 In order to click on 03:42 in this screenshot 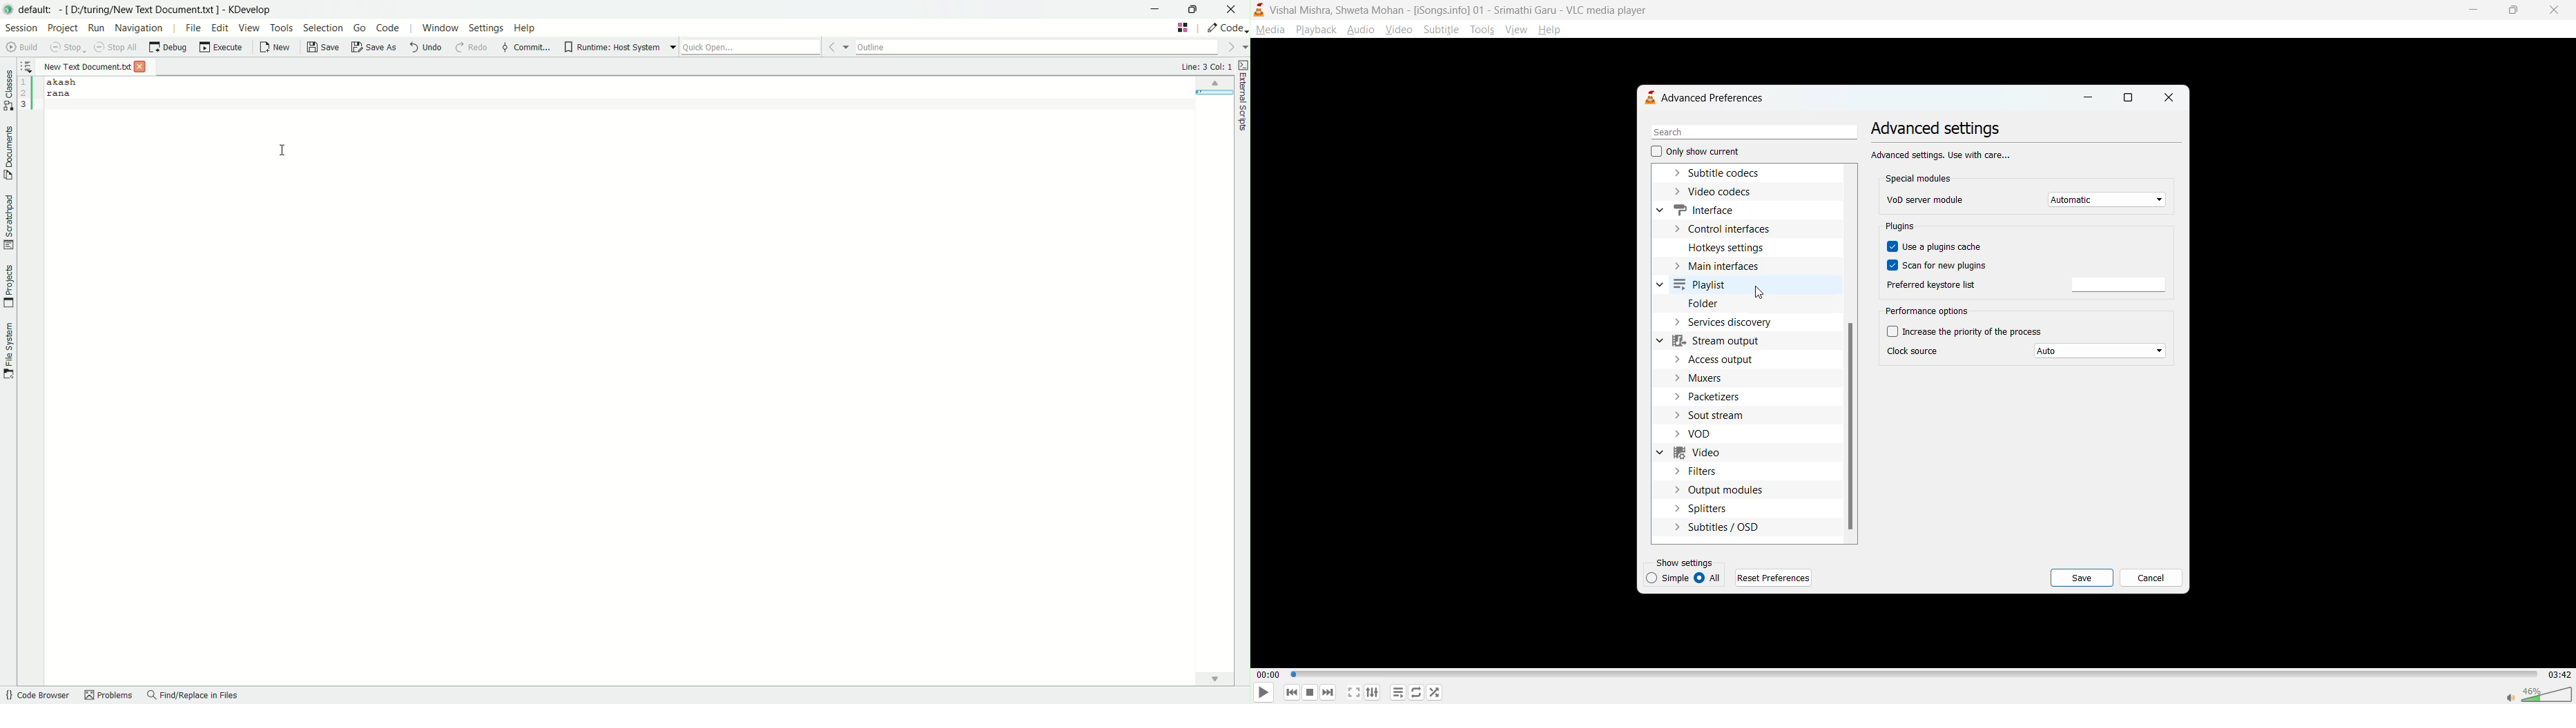, I will do `click(2557, 674)`.